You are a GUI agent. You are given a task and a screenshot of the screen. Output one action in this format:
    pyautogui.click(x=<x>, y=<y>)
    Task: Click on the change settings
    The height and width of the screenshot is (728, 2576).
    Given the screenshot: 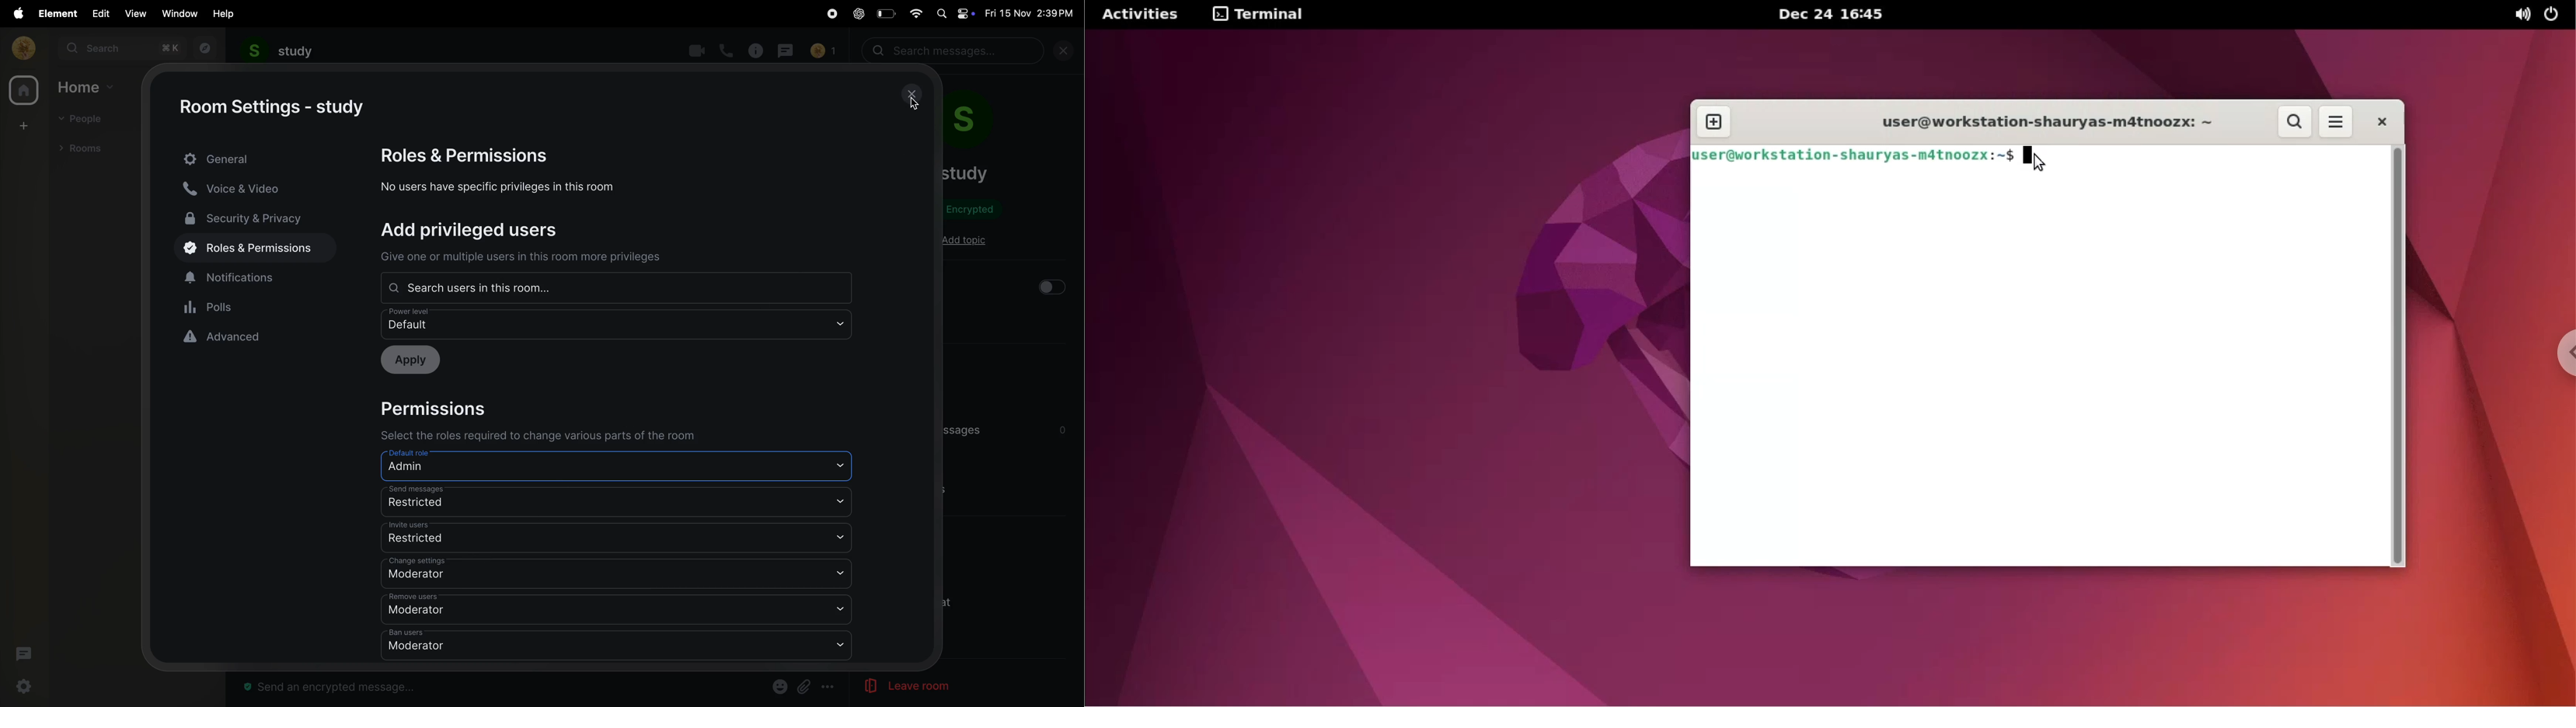 What is the action you would take?
    pyautogui.click(x=617, y=570)
    